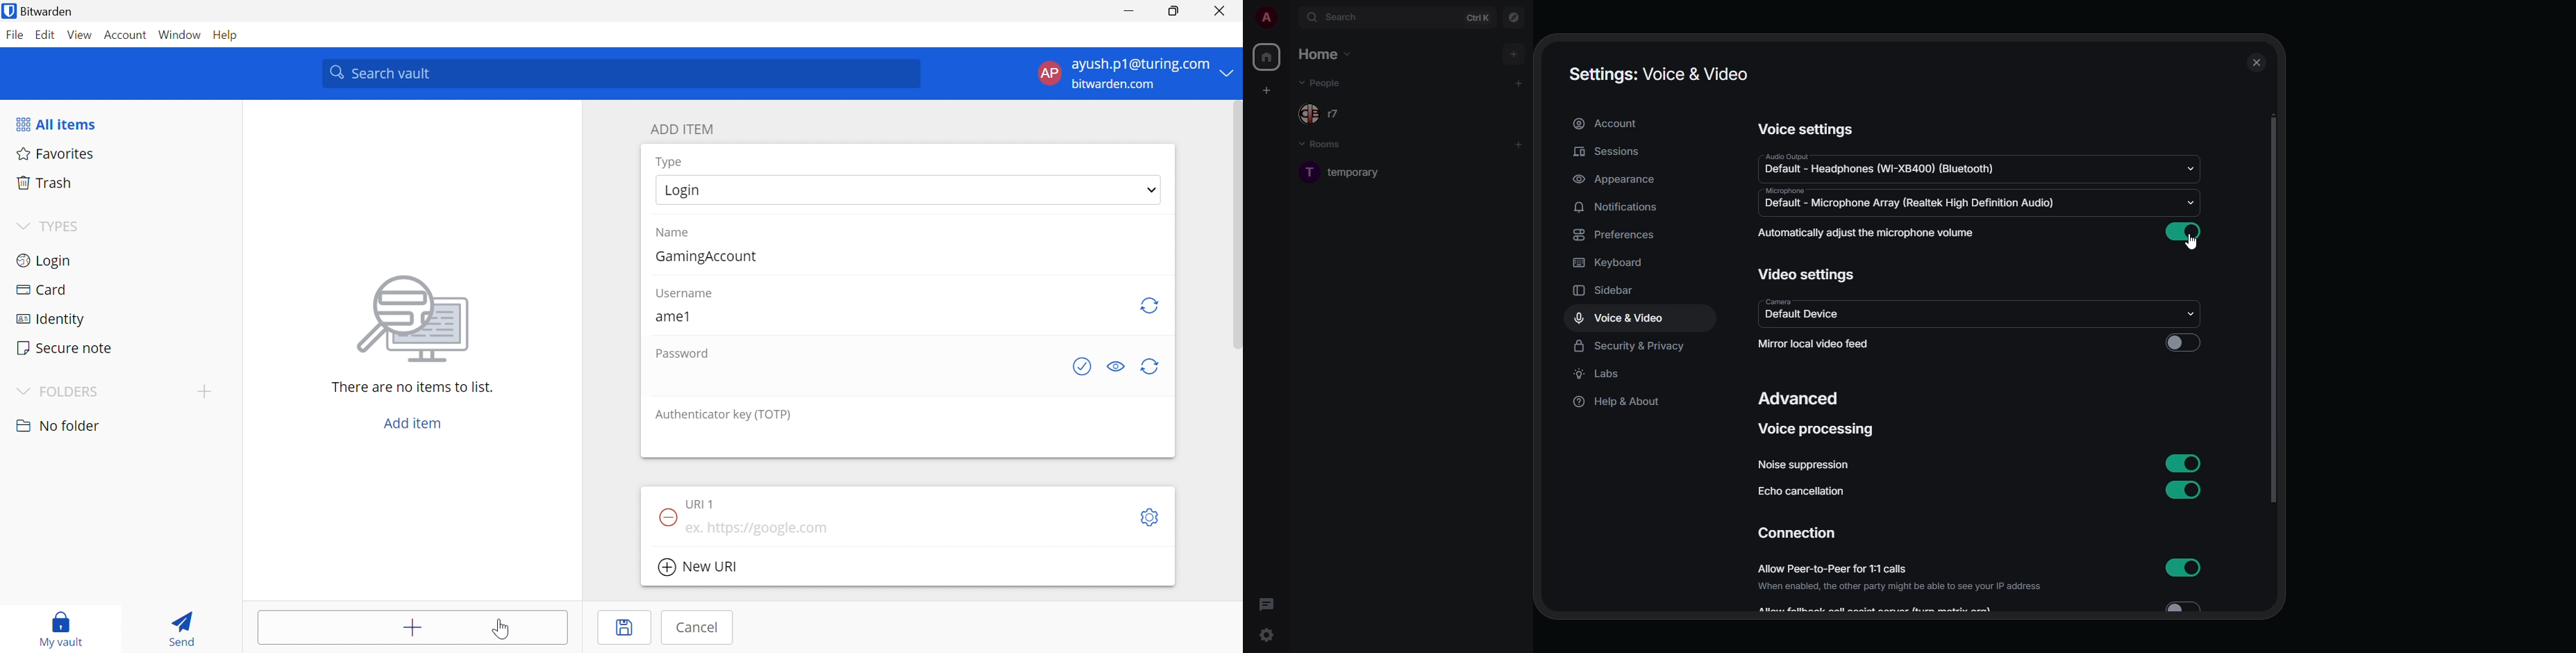 The image size is (2576, 672). What do you see at coordinates (1806, 311) in the screenshot?
I see `camera` at bounding box center [1806, 311].